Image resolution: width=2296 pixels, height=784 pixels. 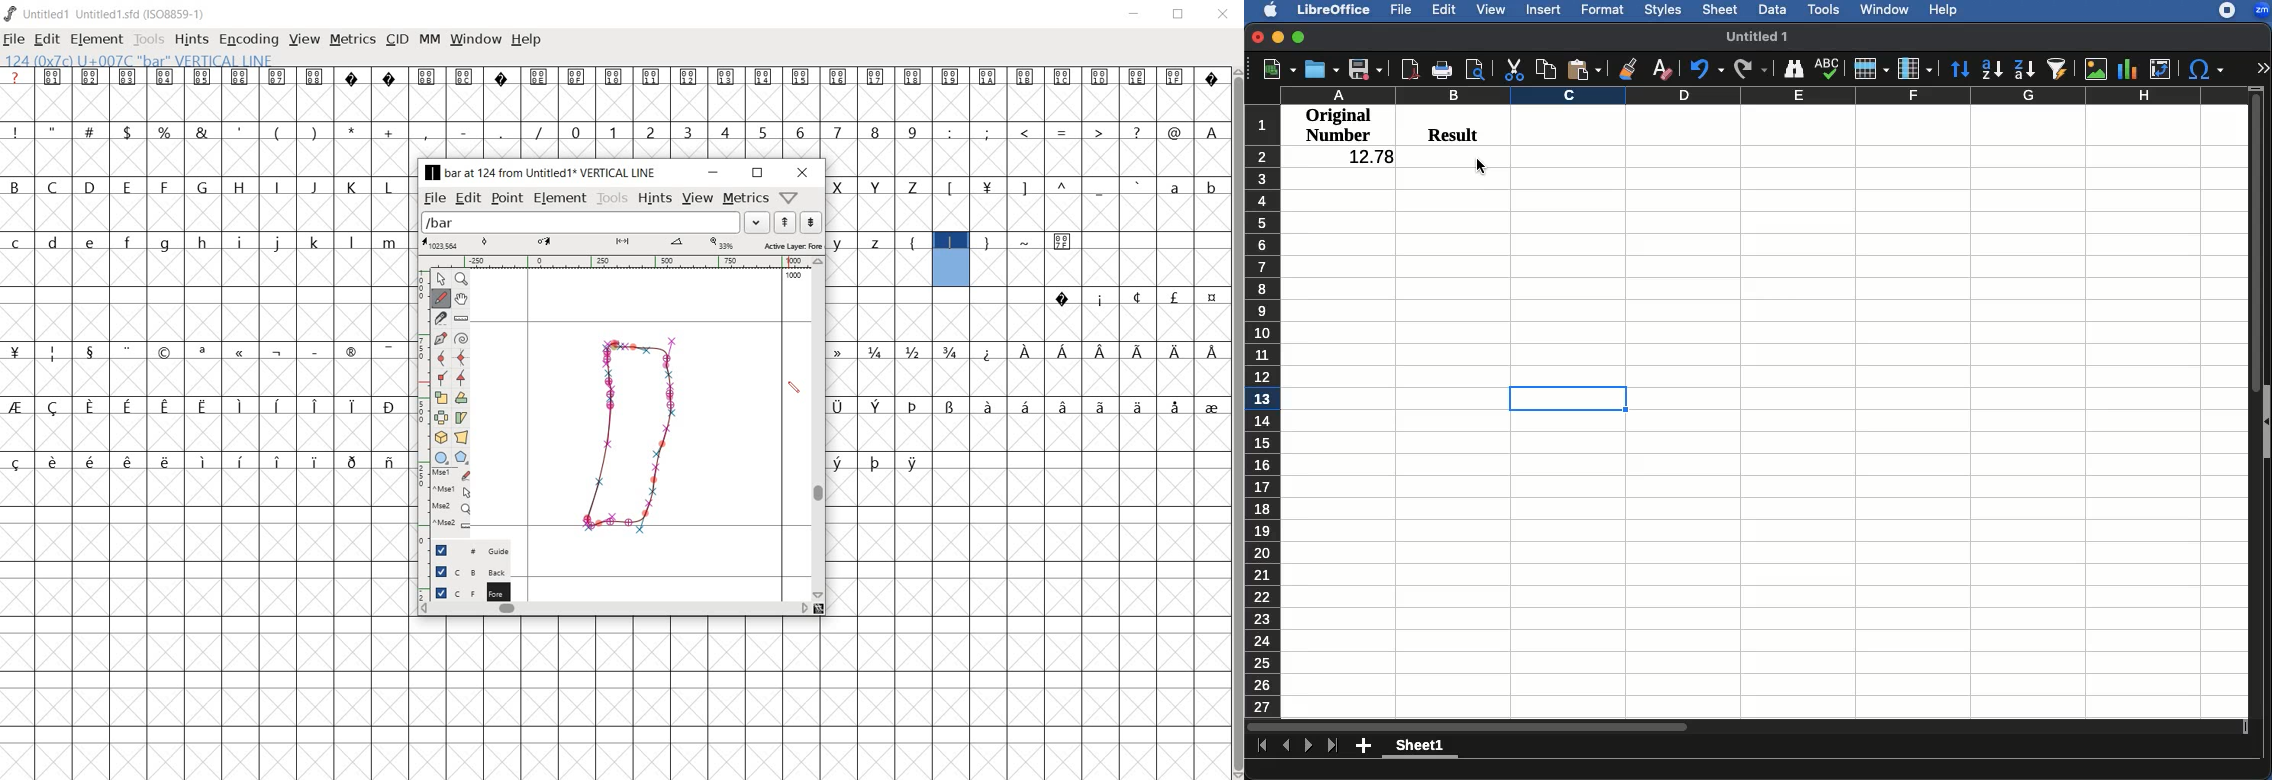 What do you see at coordinates (1322, 69) in the screenshot?
I see `Open` at bounding box center [1322, 69].